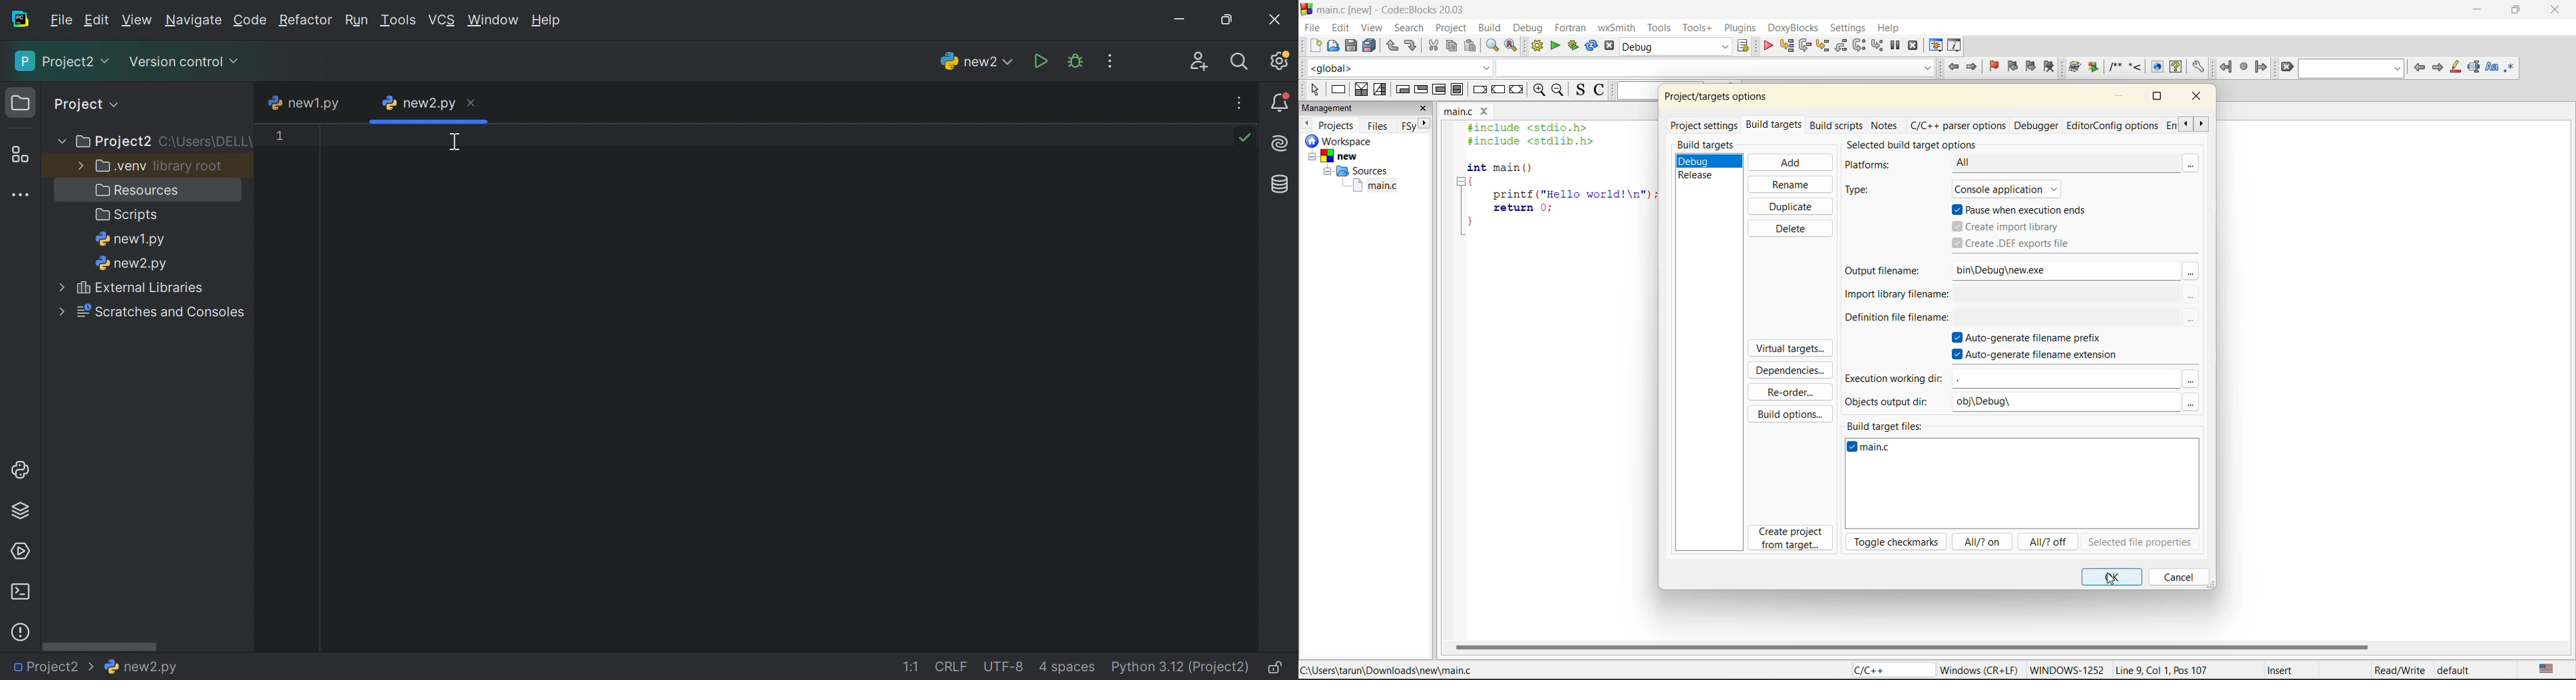 The image size is (2576, 700). What do you see at coordinates (1958, 126) in the screenshot?
I see `c/c++ parser options` at bounding box center [1958, 126].